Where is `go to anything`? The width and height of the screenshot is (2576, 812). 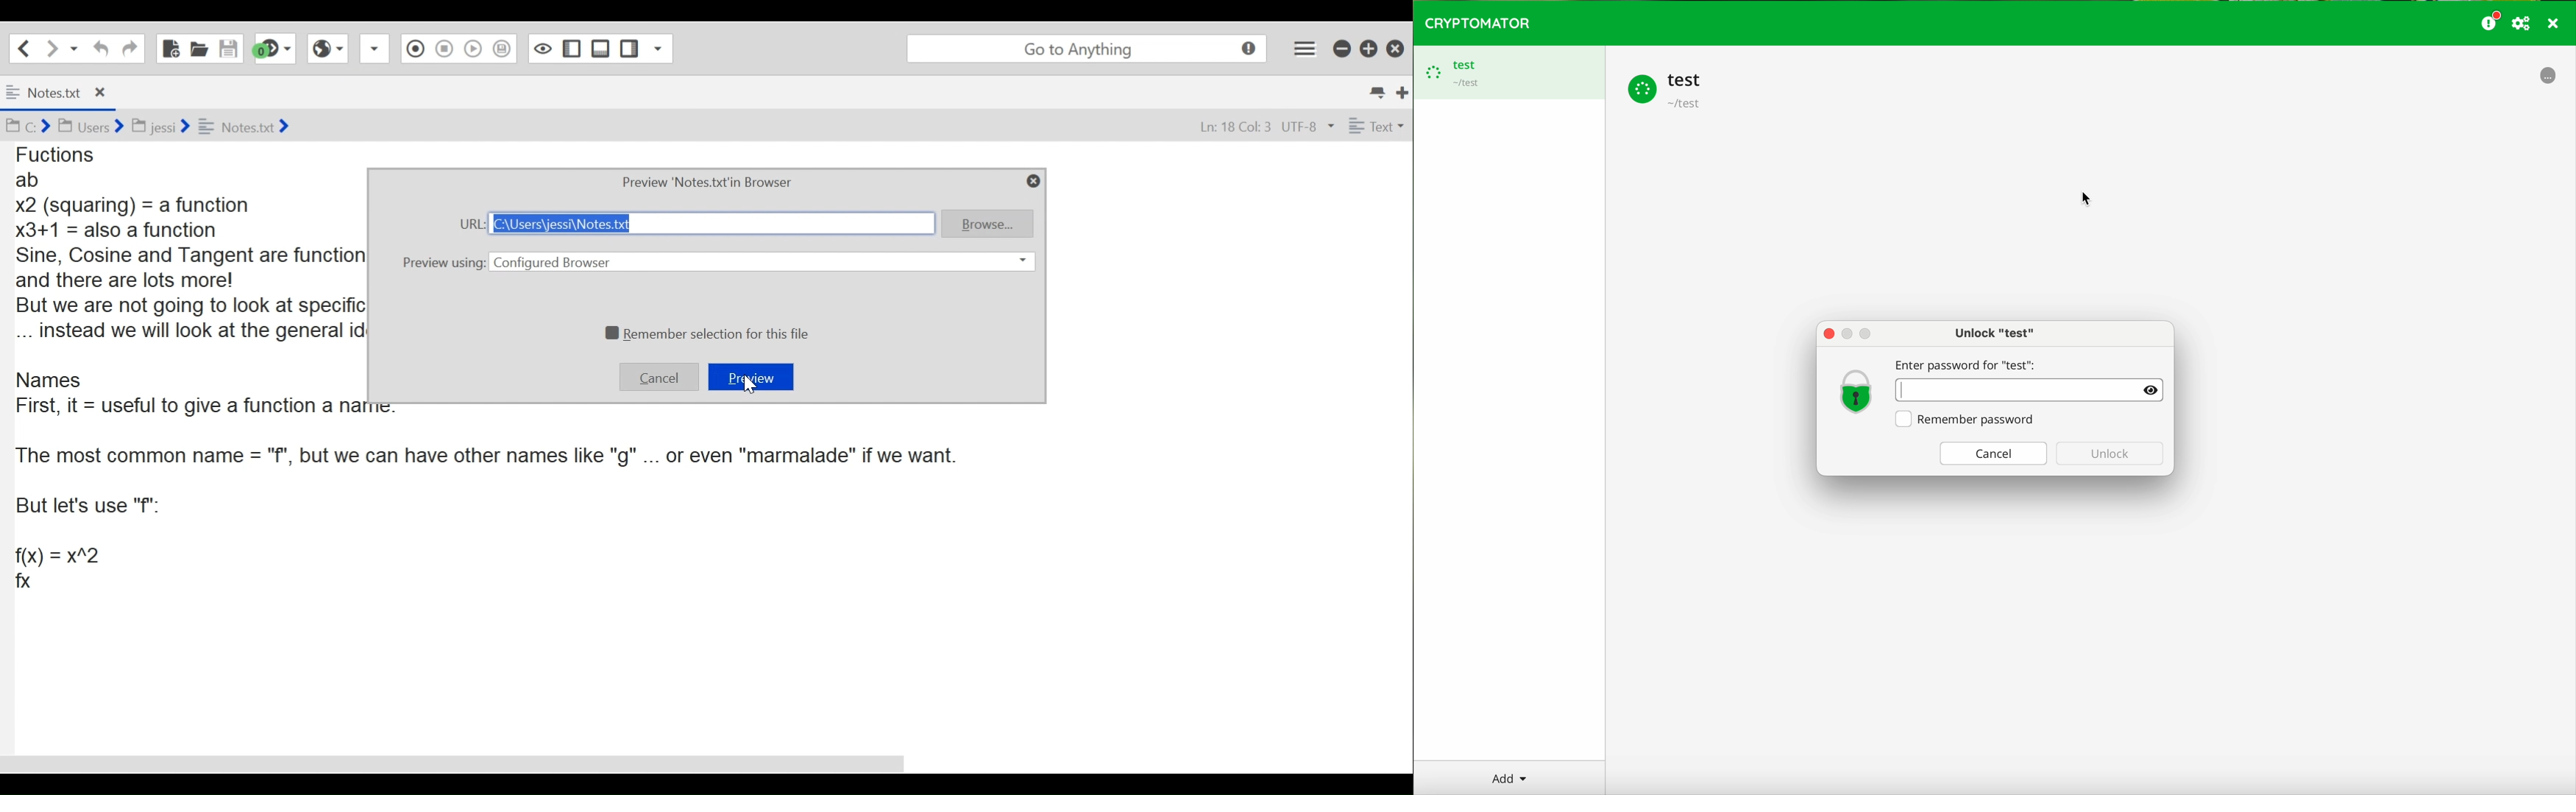
go to anything is located at coordinates (1087, 48).